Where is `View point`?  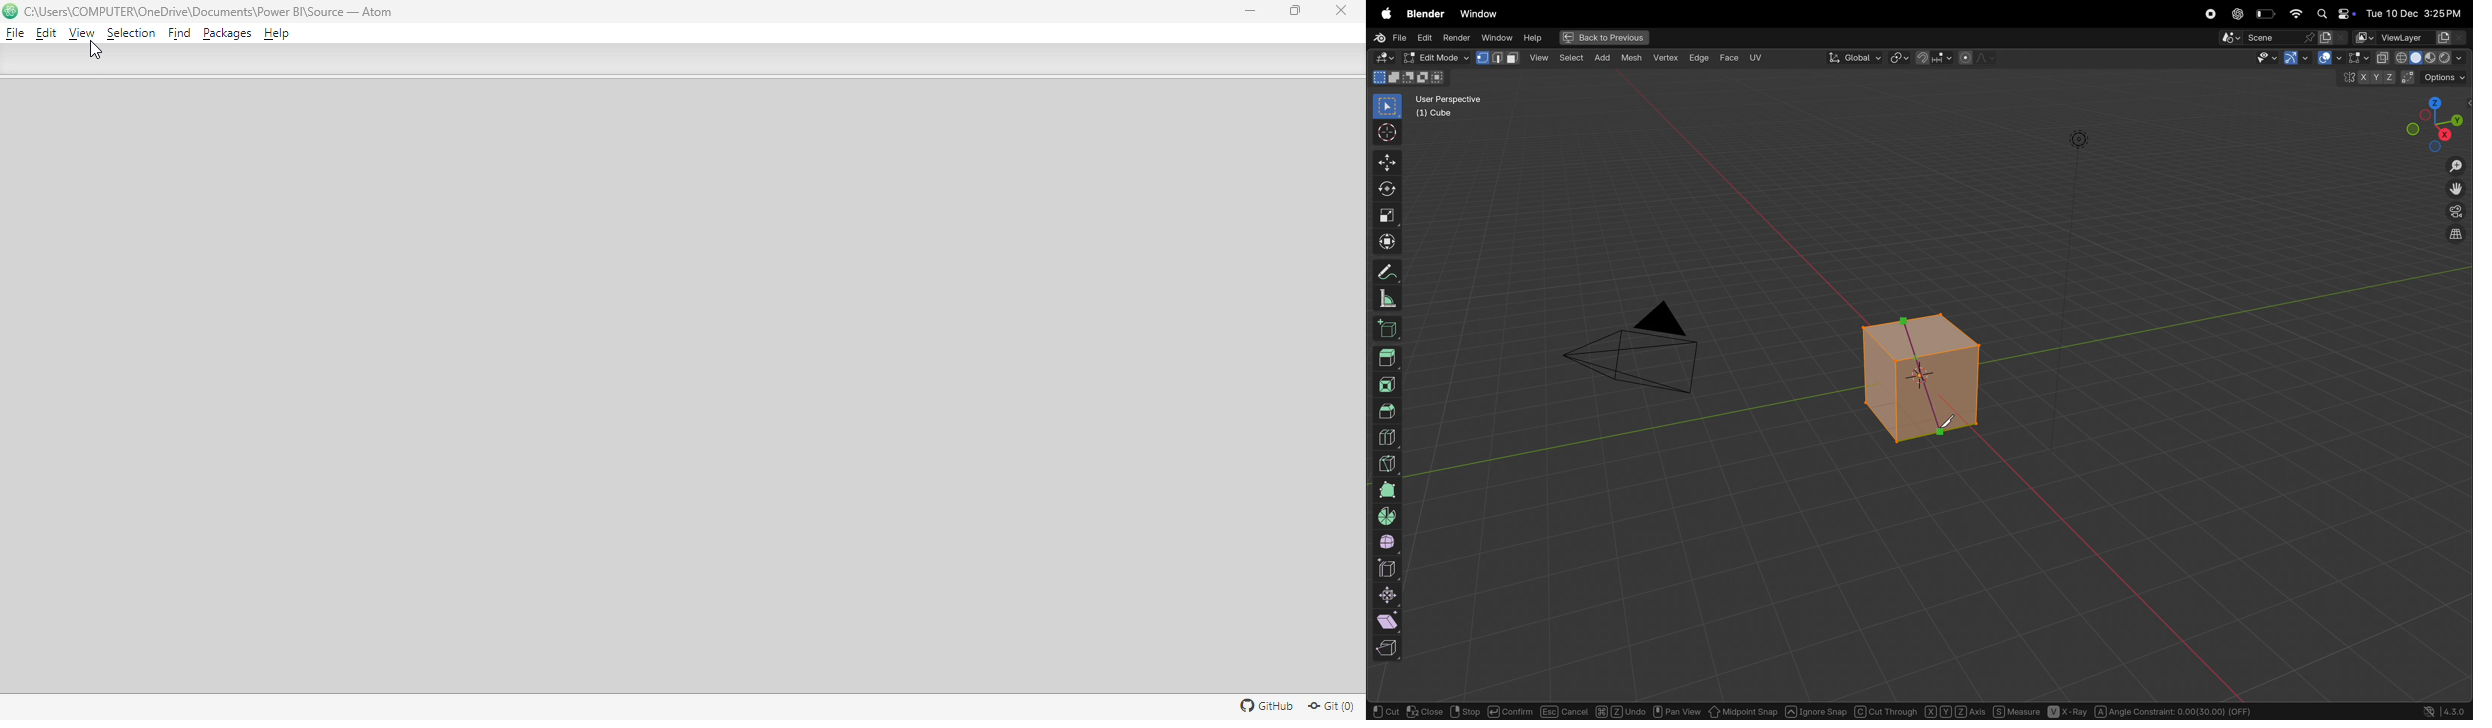 View point is located at coordinates (2436, 123).